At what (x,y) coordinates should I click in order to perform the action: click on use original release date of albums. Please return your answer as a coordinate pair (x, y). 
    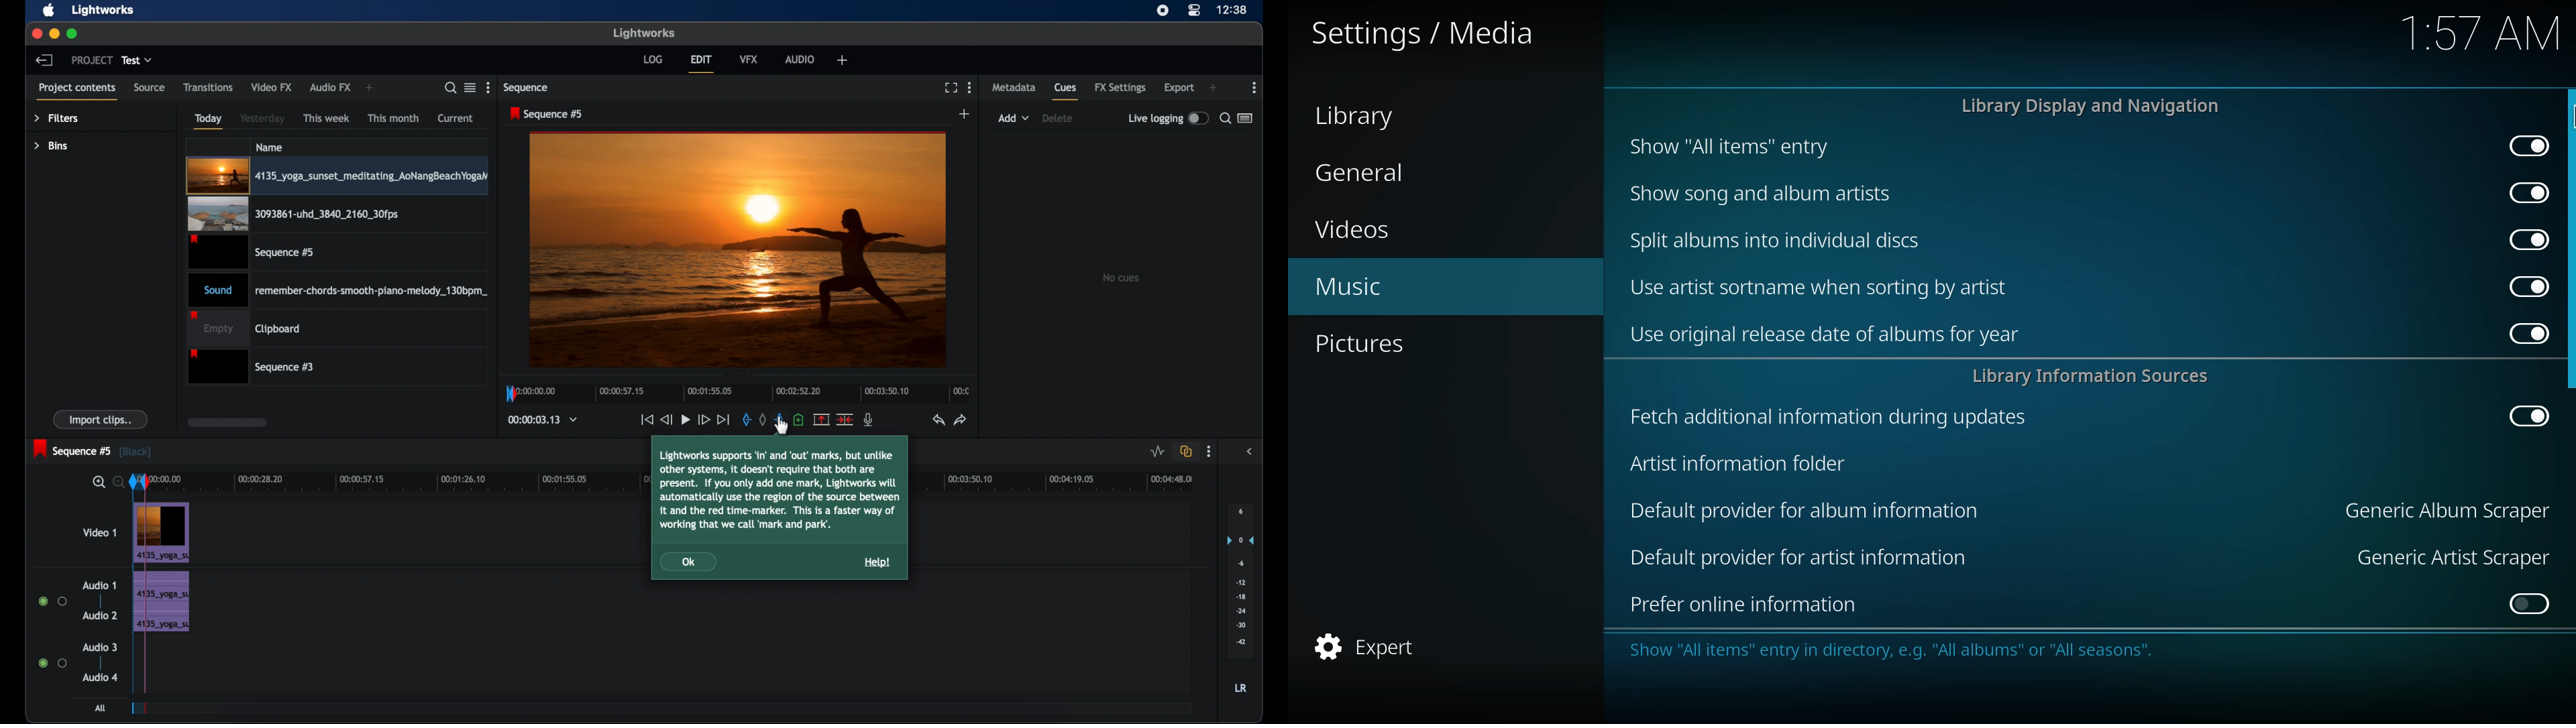
    Looking at the image, I should click on (1825, 337).